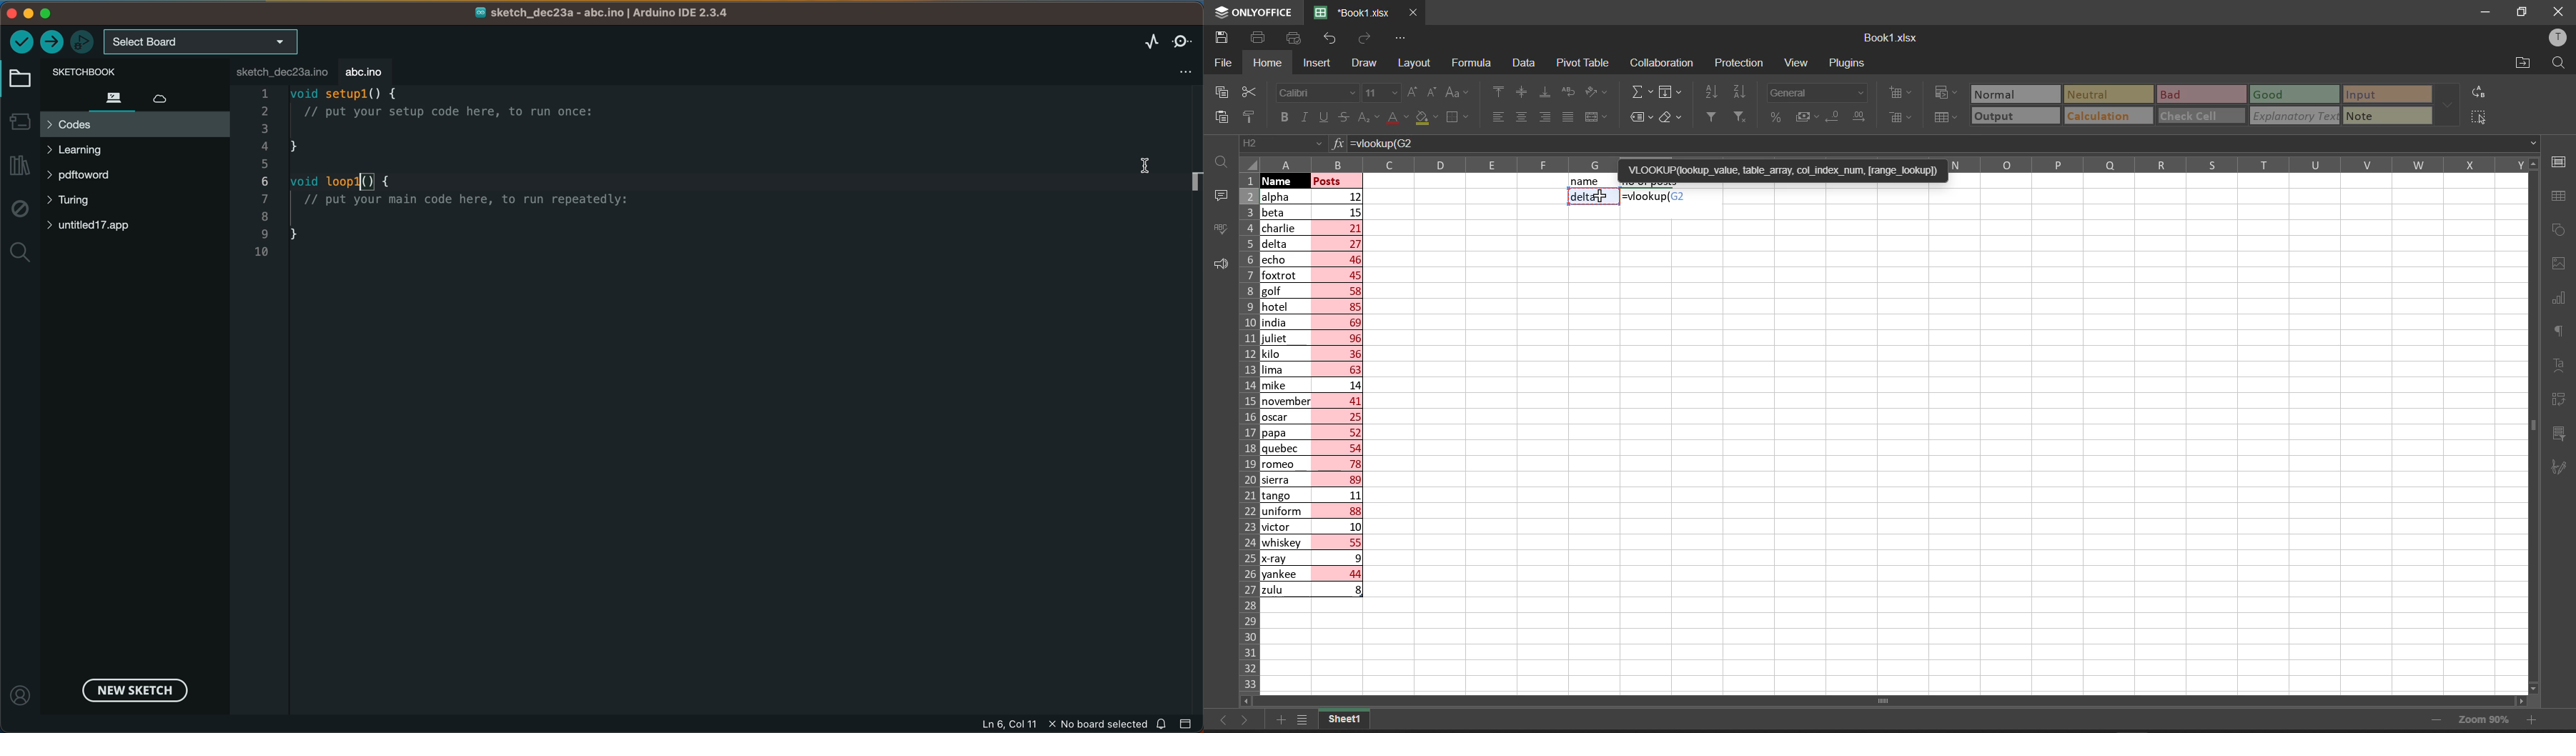  Describe the element at coordinates (1433, 92) in the screenshot. I see `decrement font size` at that location.